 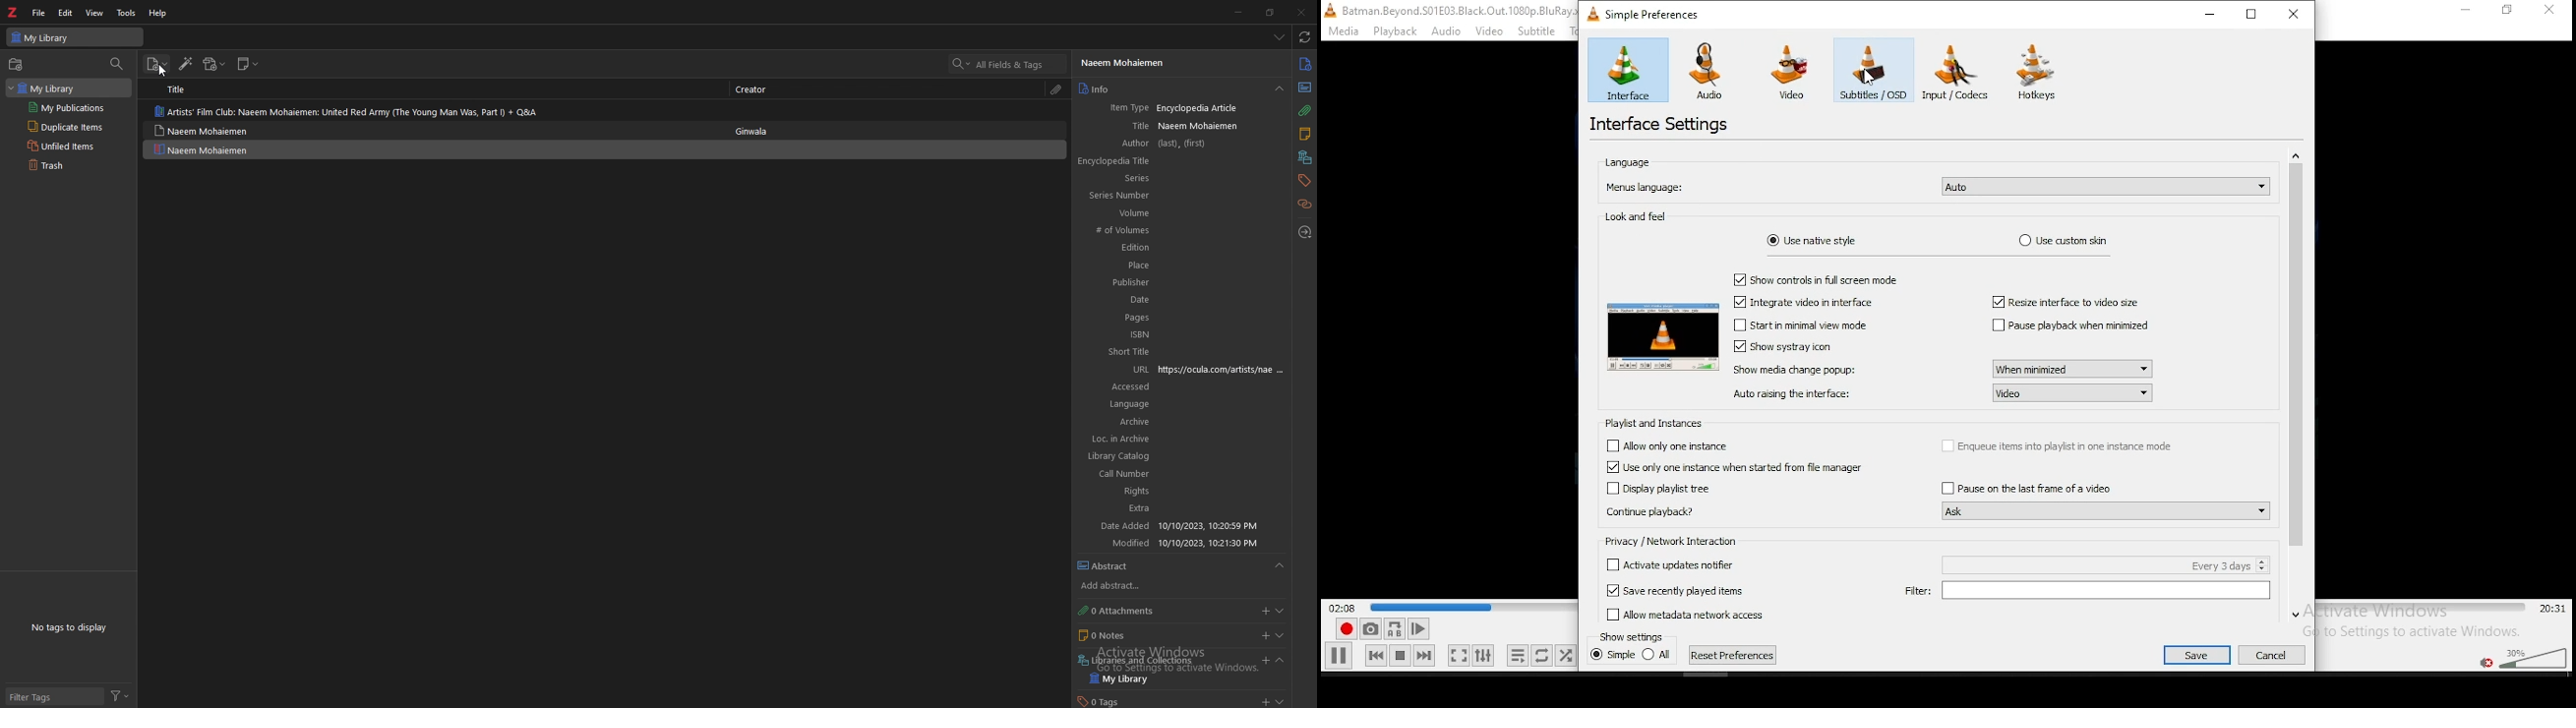 What do you see at coordinates (1114, 334) in the screenshot?
I see `ISBN` at bounding box center [1114, 334].